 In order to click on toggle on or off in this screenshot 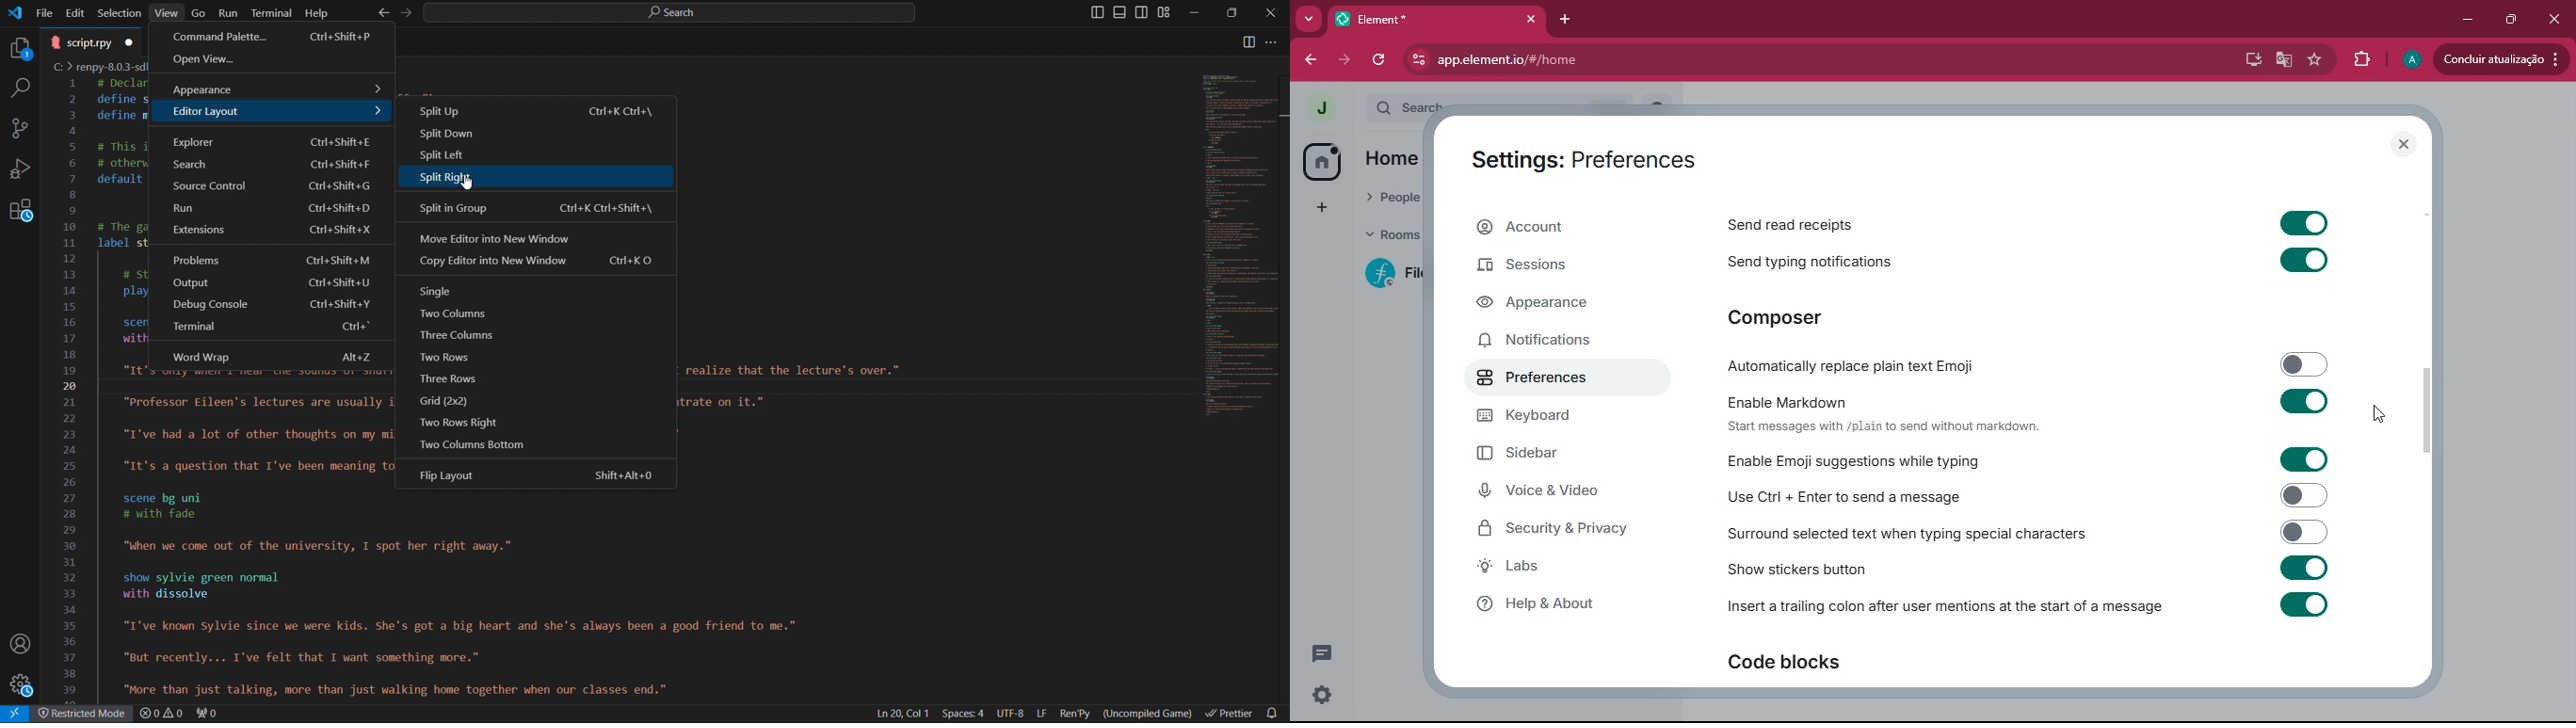, I will do `click(2303, 259)`.